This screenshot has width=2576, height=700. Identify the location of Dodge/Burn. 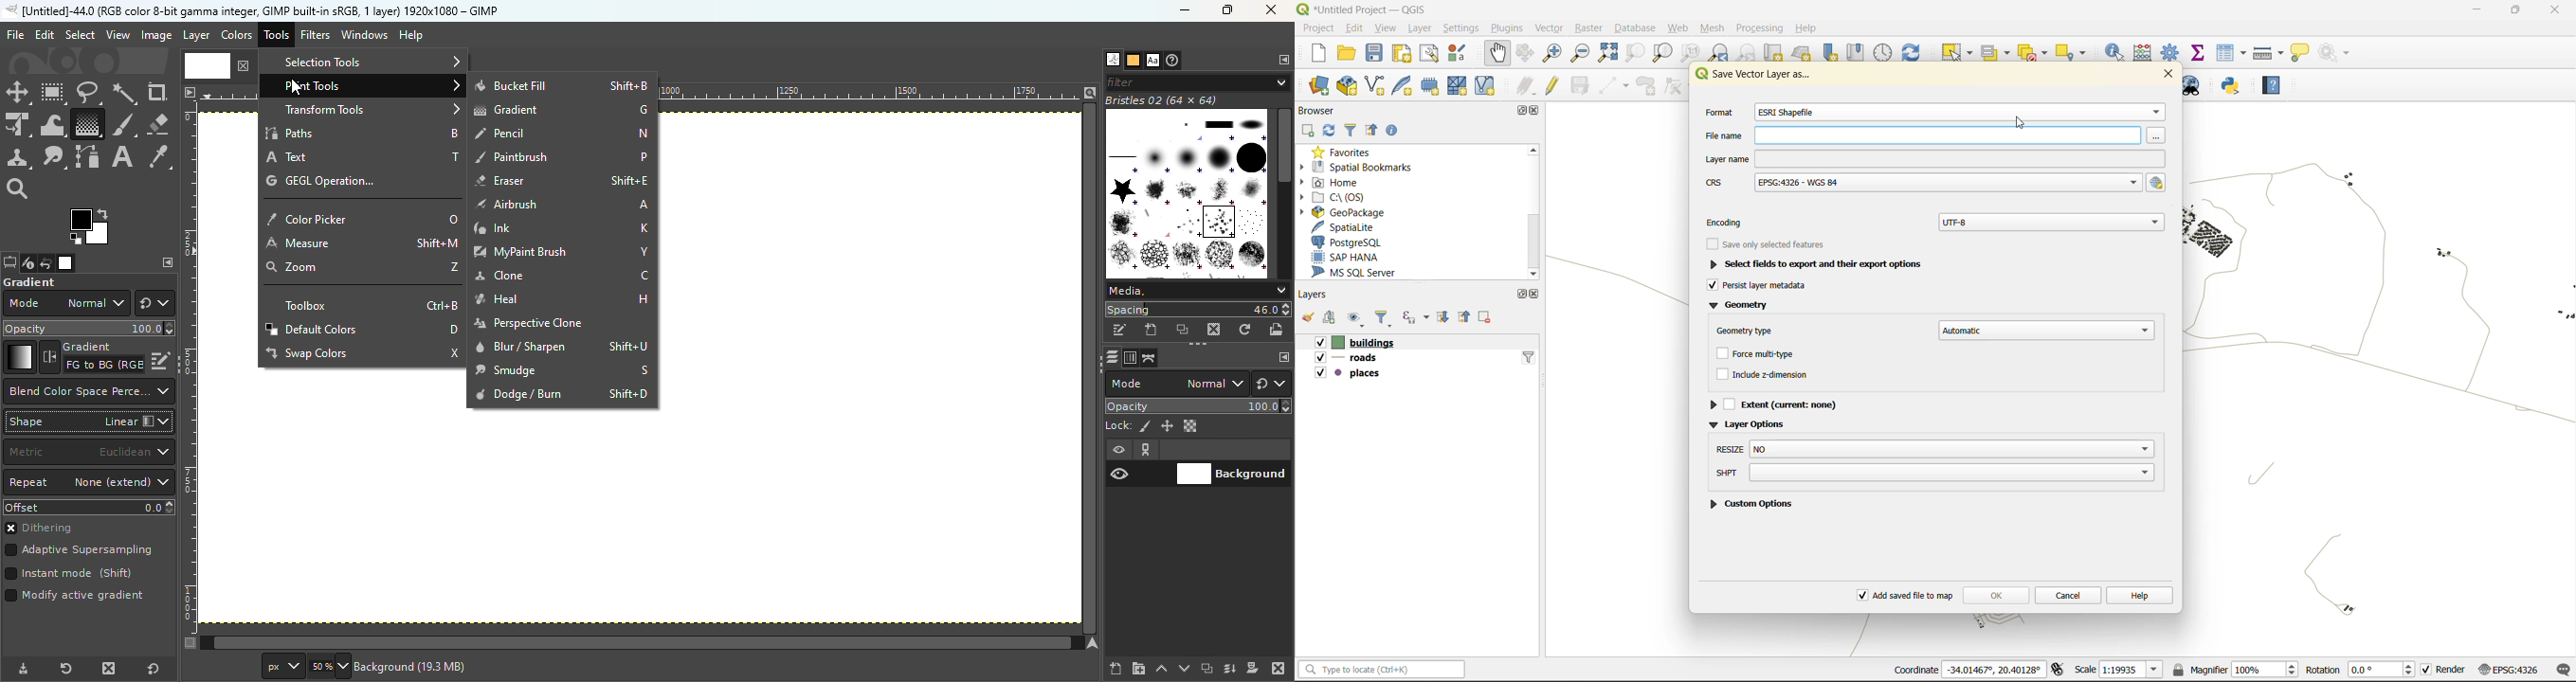
(562, 392).